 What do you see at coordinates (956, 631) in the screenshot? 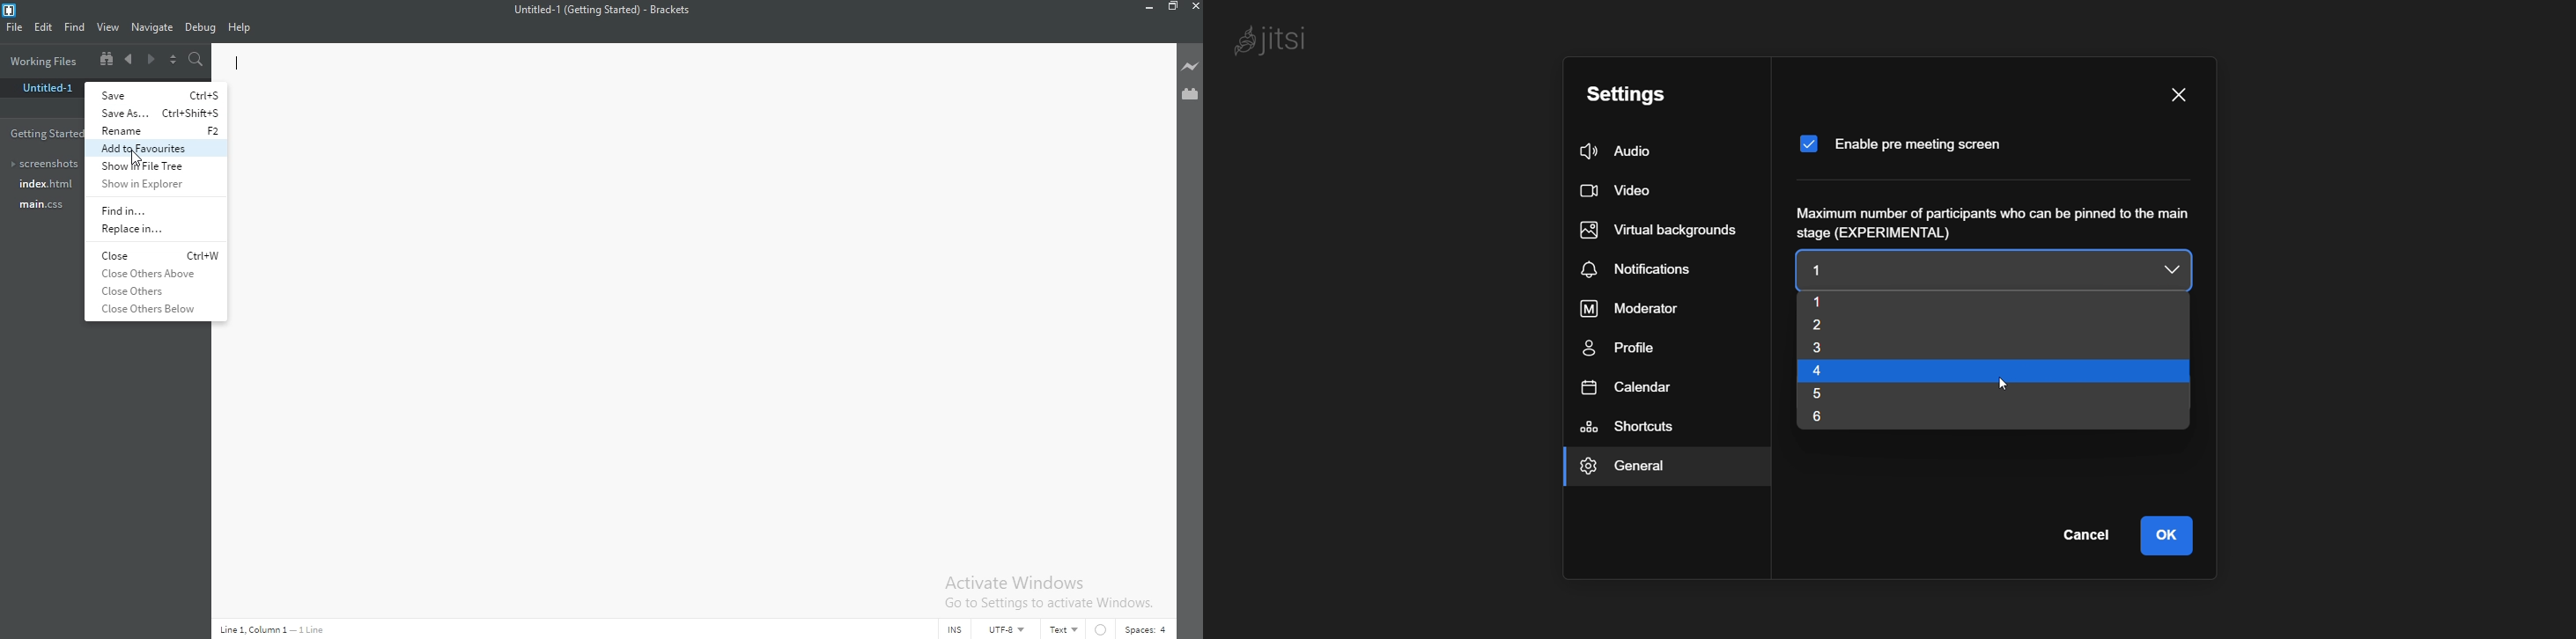
I see `INS` at bounding box center [956, 631].